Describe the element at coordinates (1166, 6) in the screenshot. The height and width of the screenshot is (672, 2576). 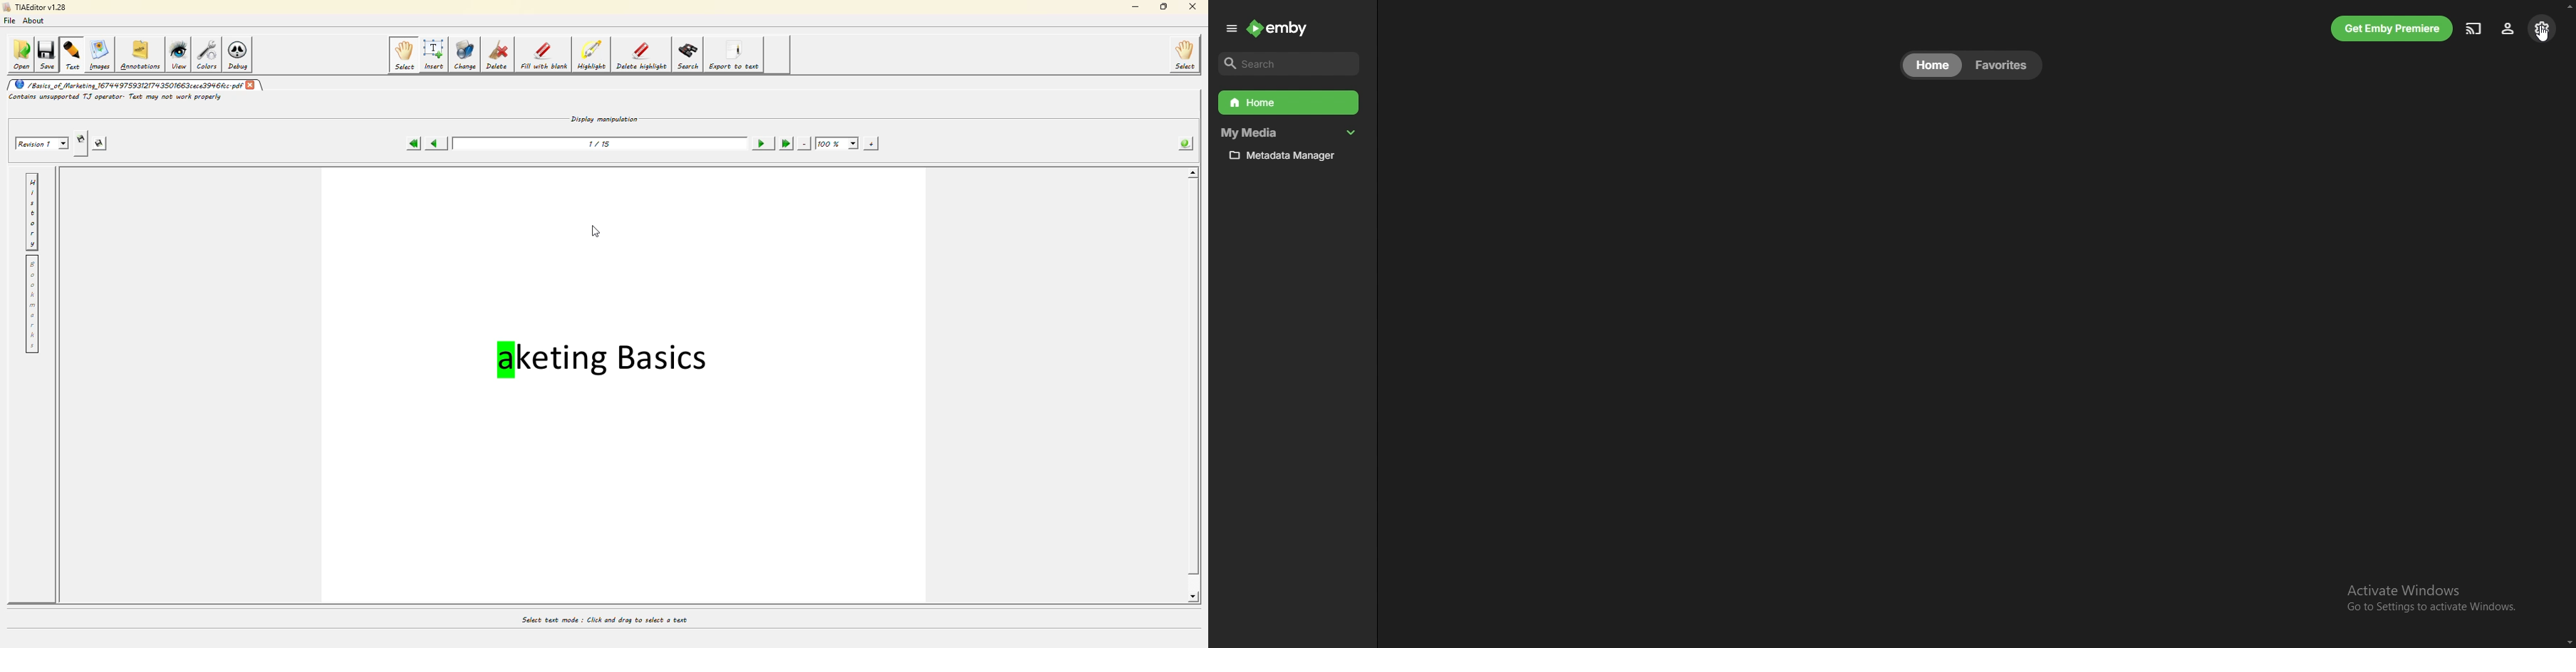
I see `maximize` at that location.